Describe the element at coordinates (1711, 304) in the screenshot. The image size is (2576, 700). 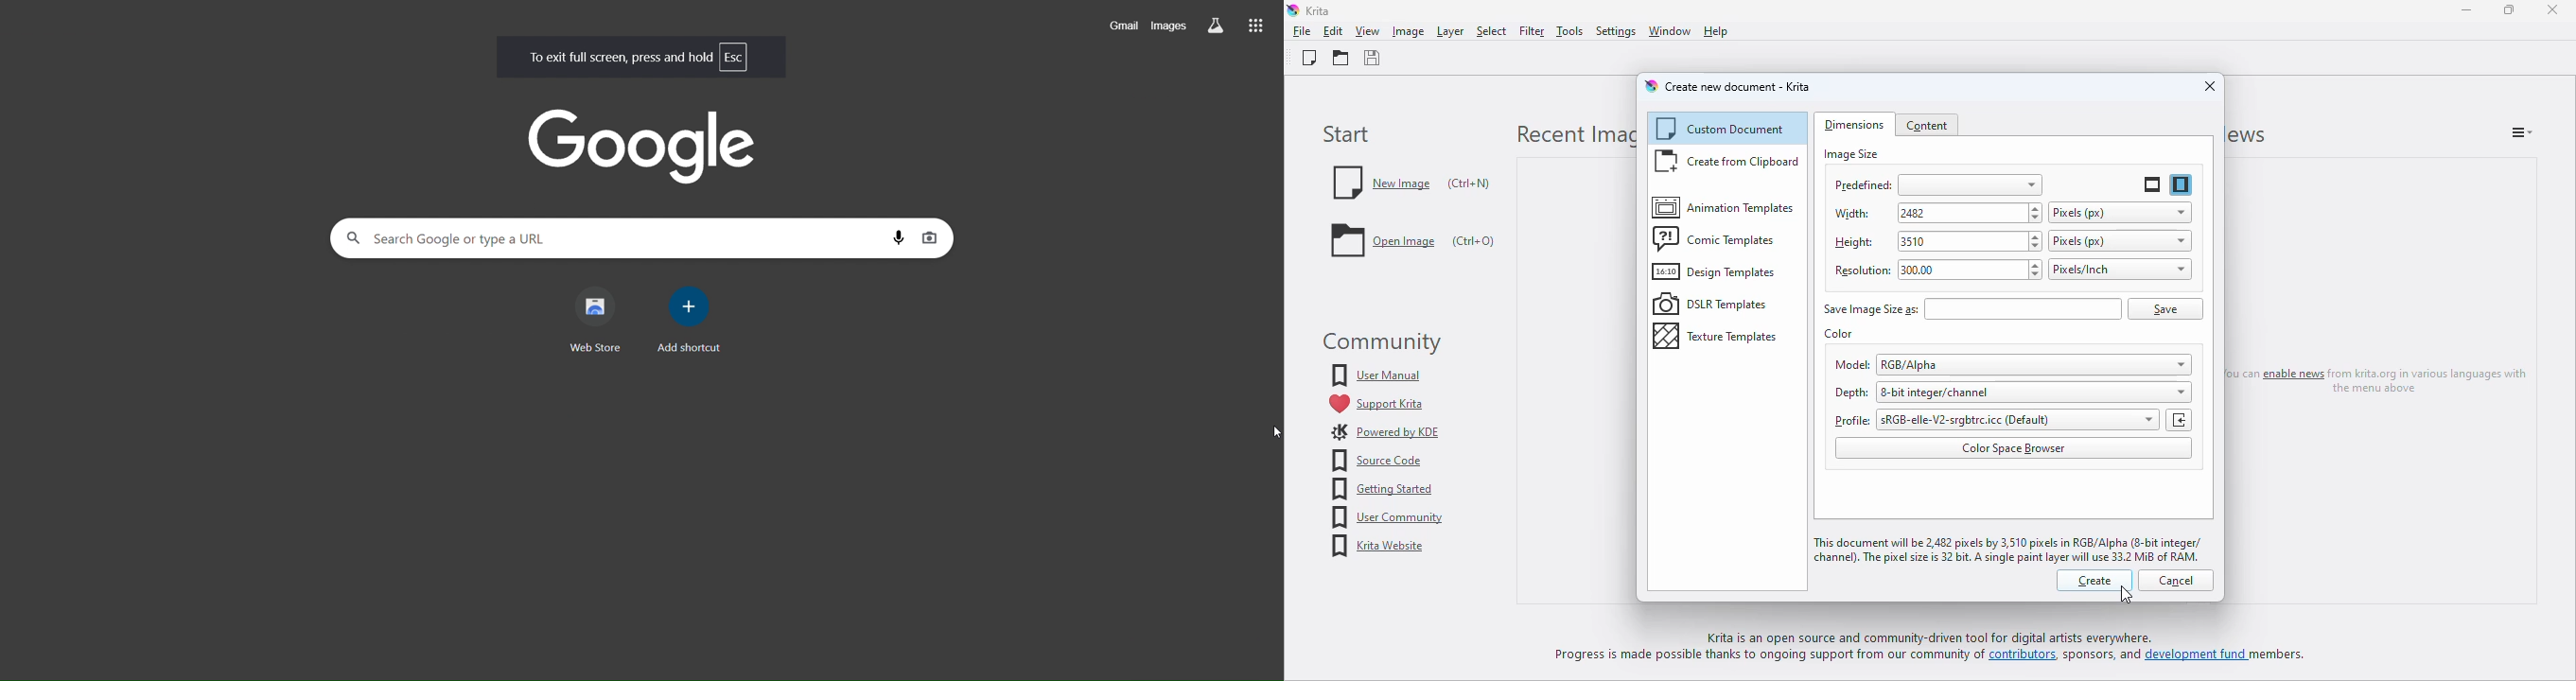
I see `DSLR Templates` at that location.